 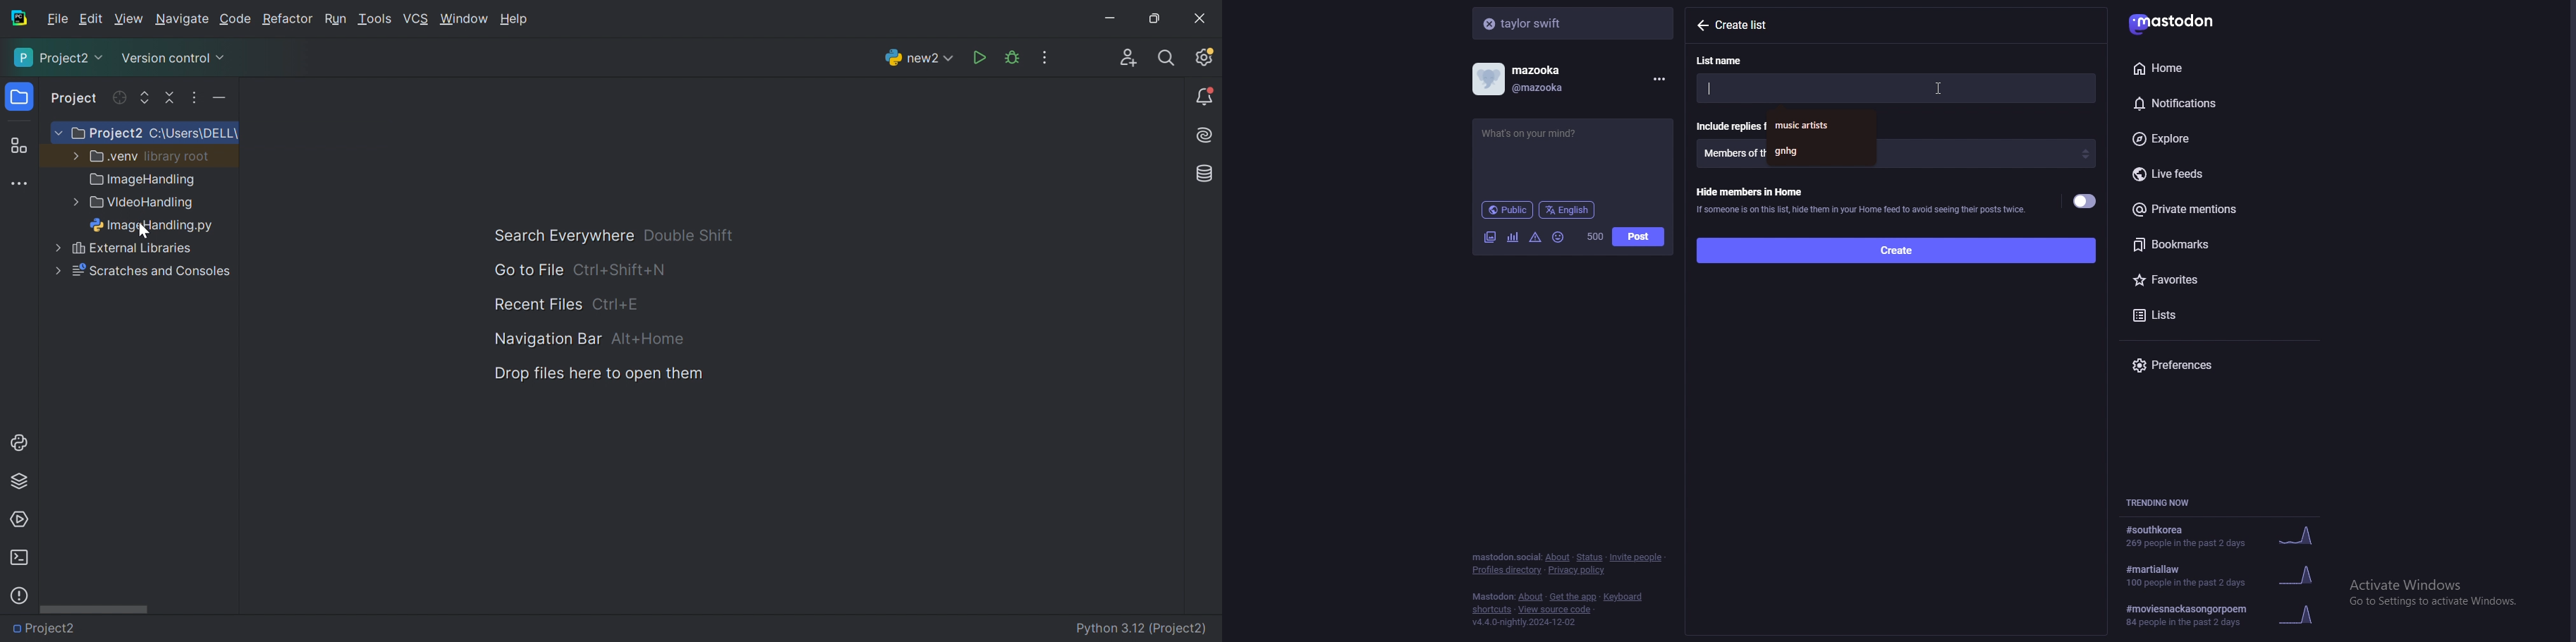 I want to click on Run, so click(x=335, y=20).